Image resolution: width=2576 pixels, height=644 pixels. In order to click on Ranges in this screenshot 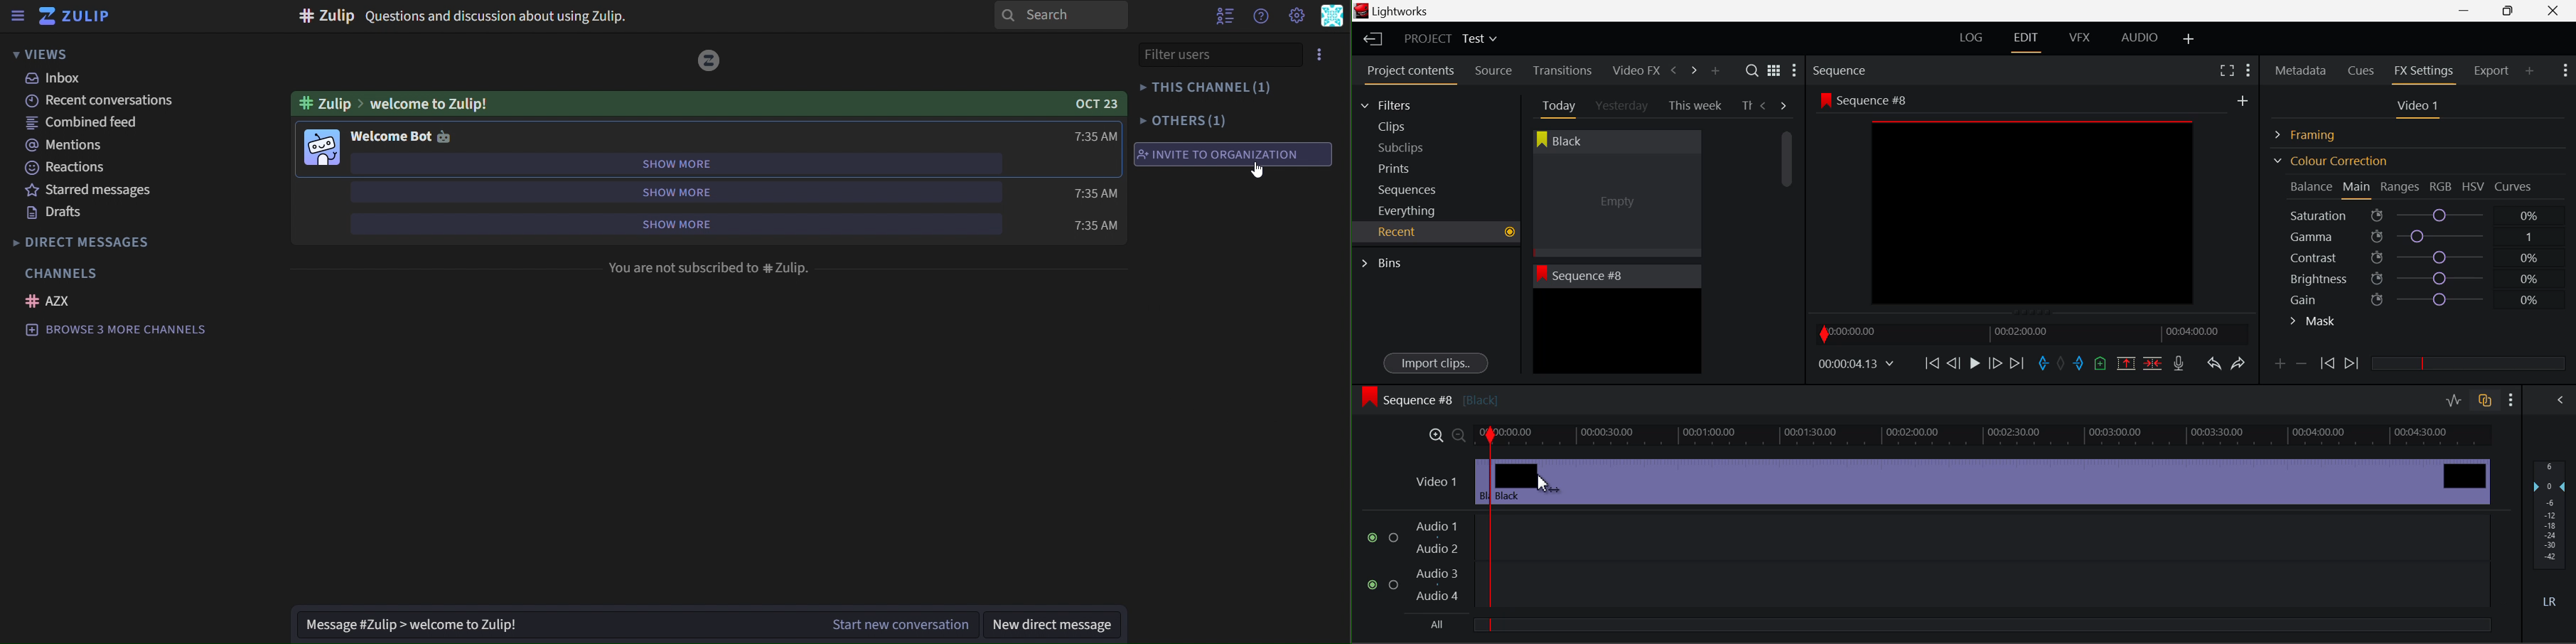, I will do `click(2400, 188)`.